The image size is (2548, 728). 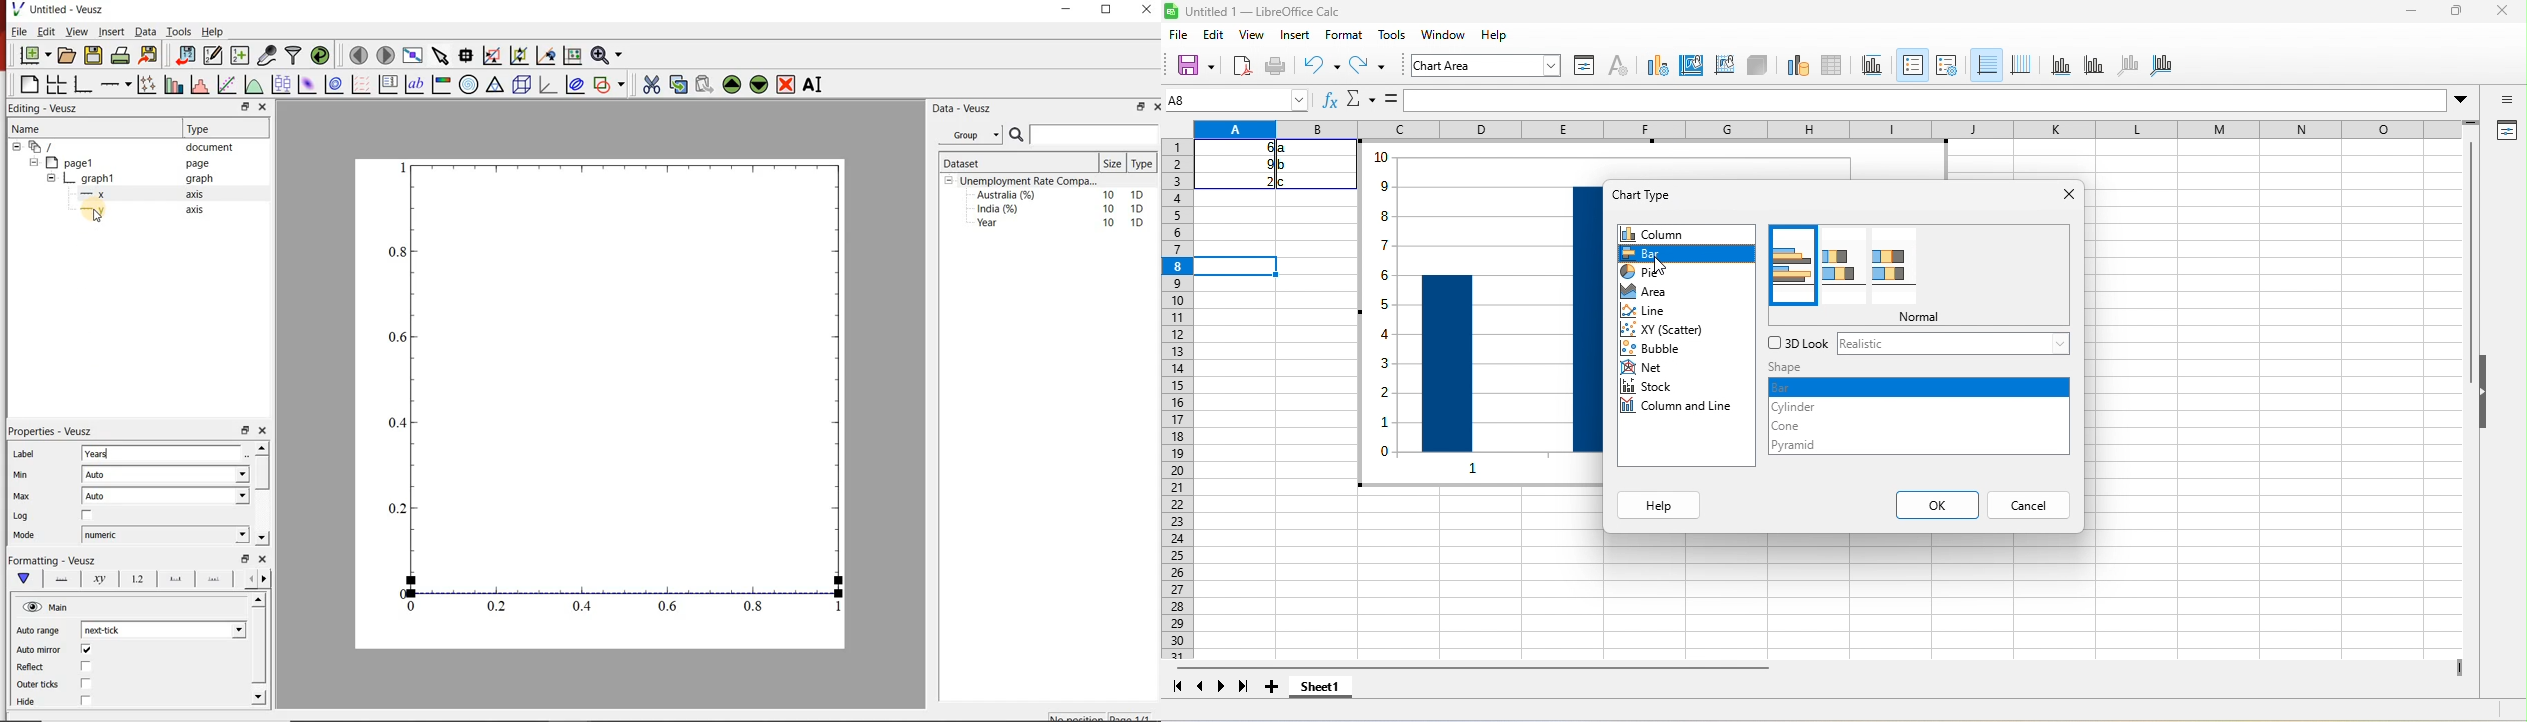 What do you see at coordinates (2021, 64) in the screenshot?
I see `legend` at bounding box center [2021, 64].